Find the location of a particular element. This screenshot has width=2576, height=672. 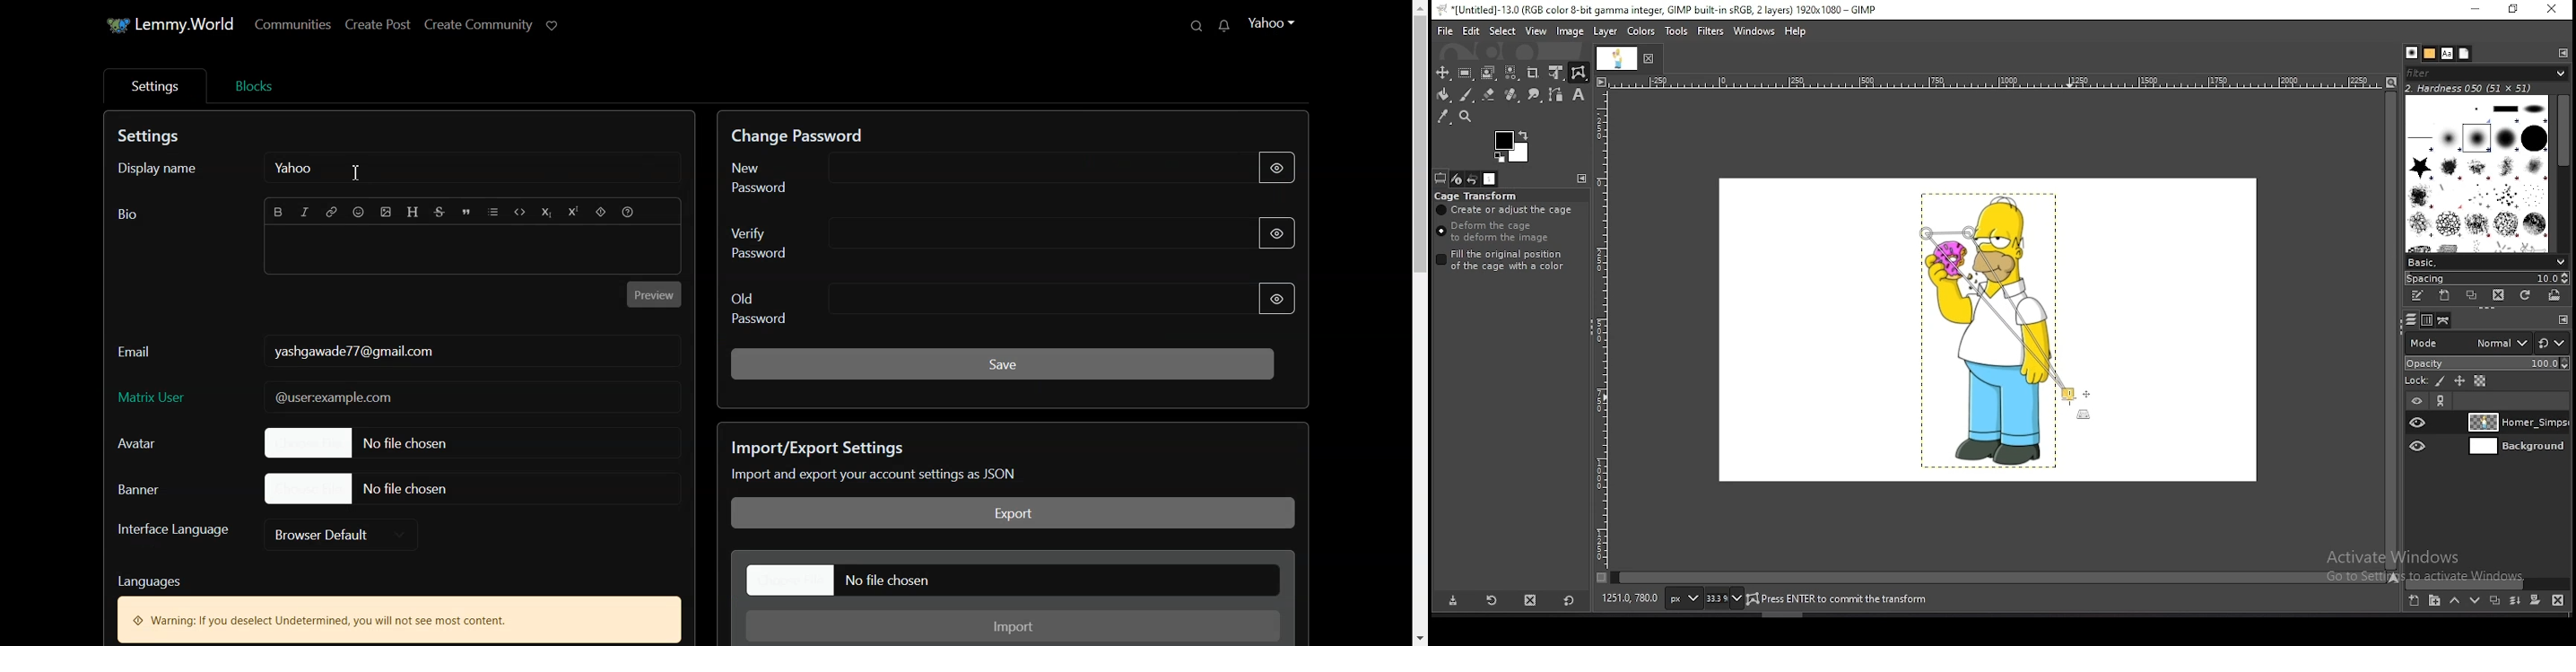

hardness 050 is located at coordinates (2478, 89).